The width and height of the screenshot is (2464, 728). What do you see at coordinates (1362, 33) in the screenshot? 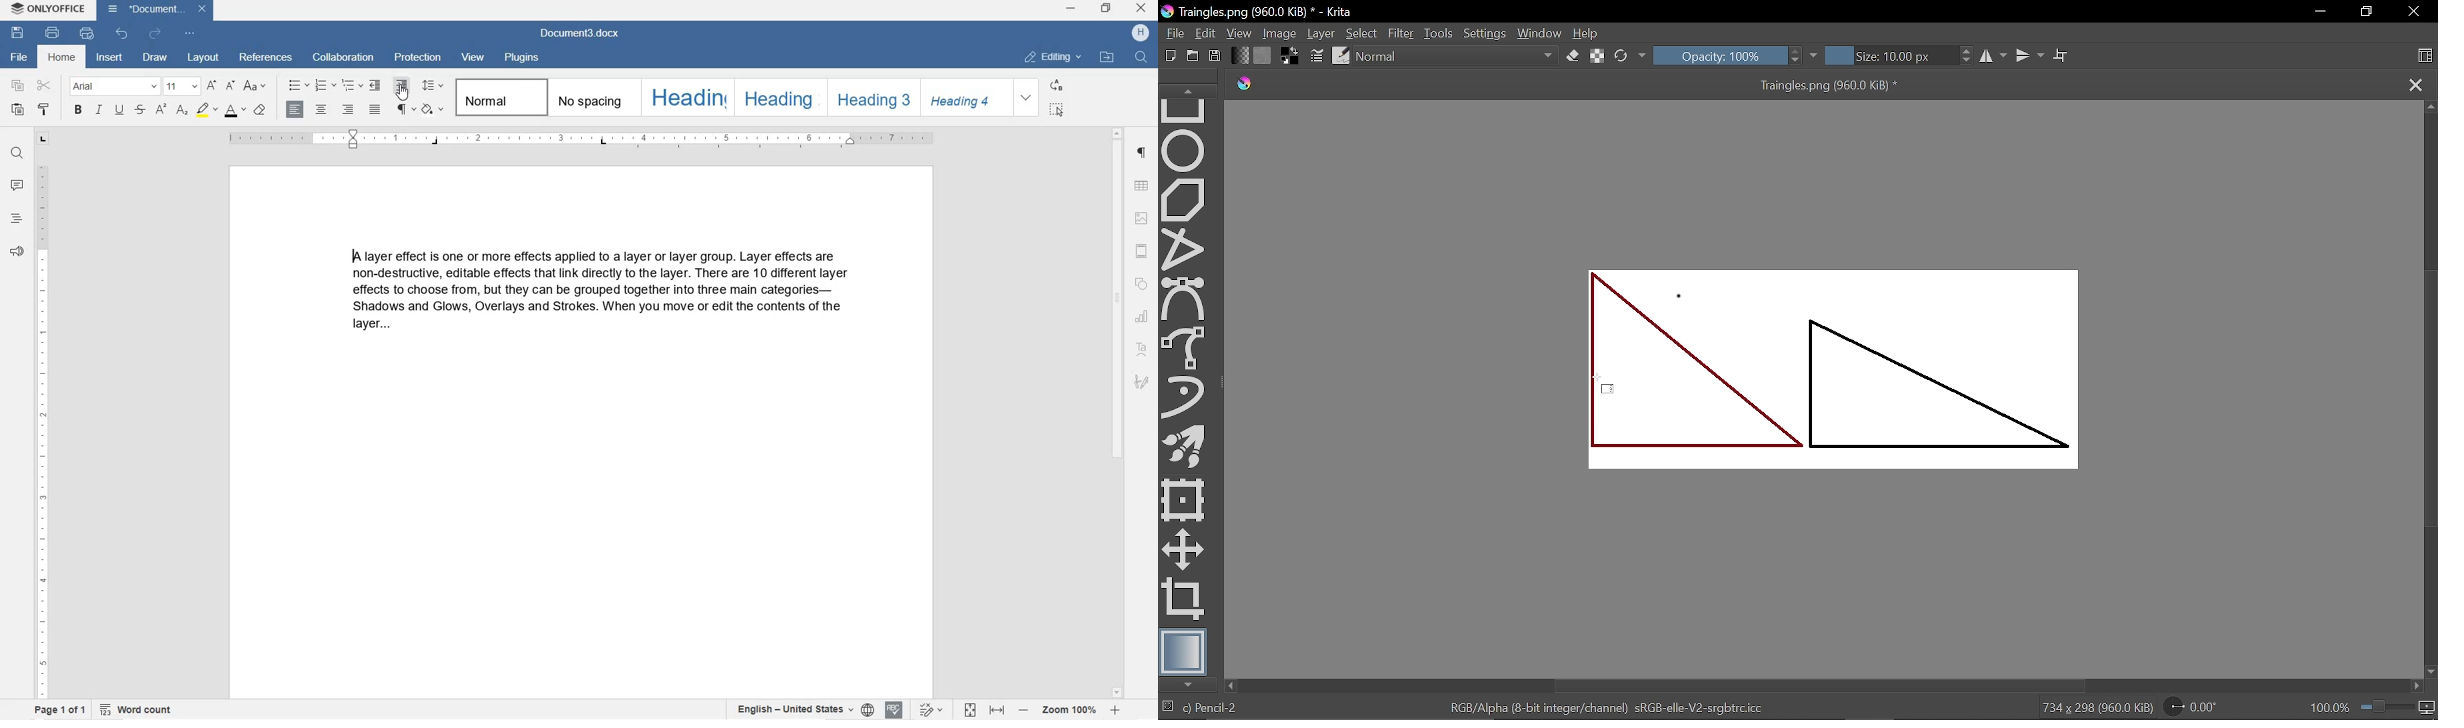
I see `Select` at bounding box center [1362, 33].